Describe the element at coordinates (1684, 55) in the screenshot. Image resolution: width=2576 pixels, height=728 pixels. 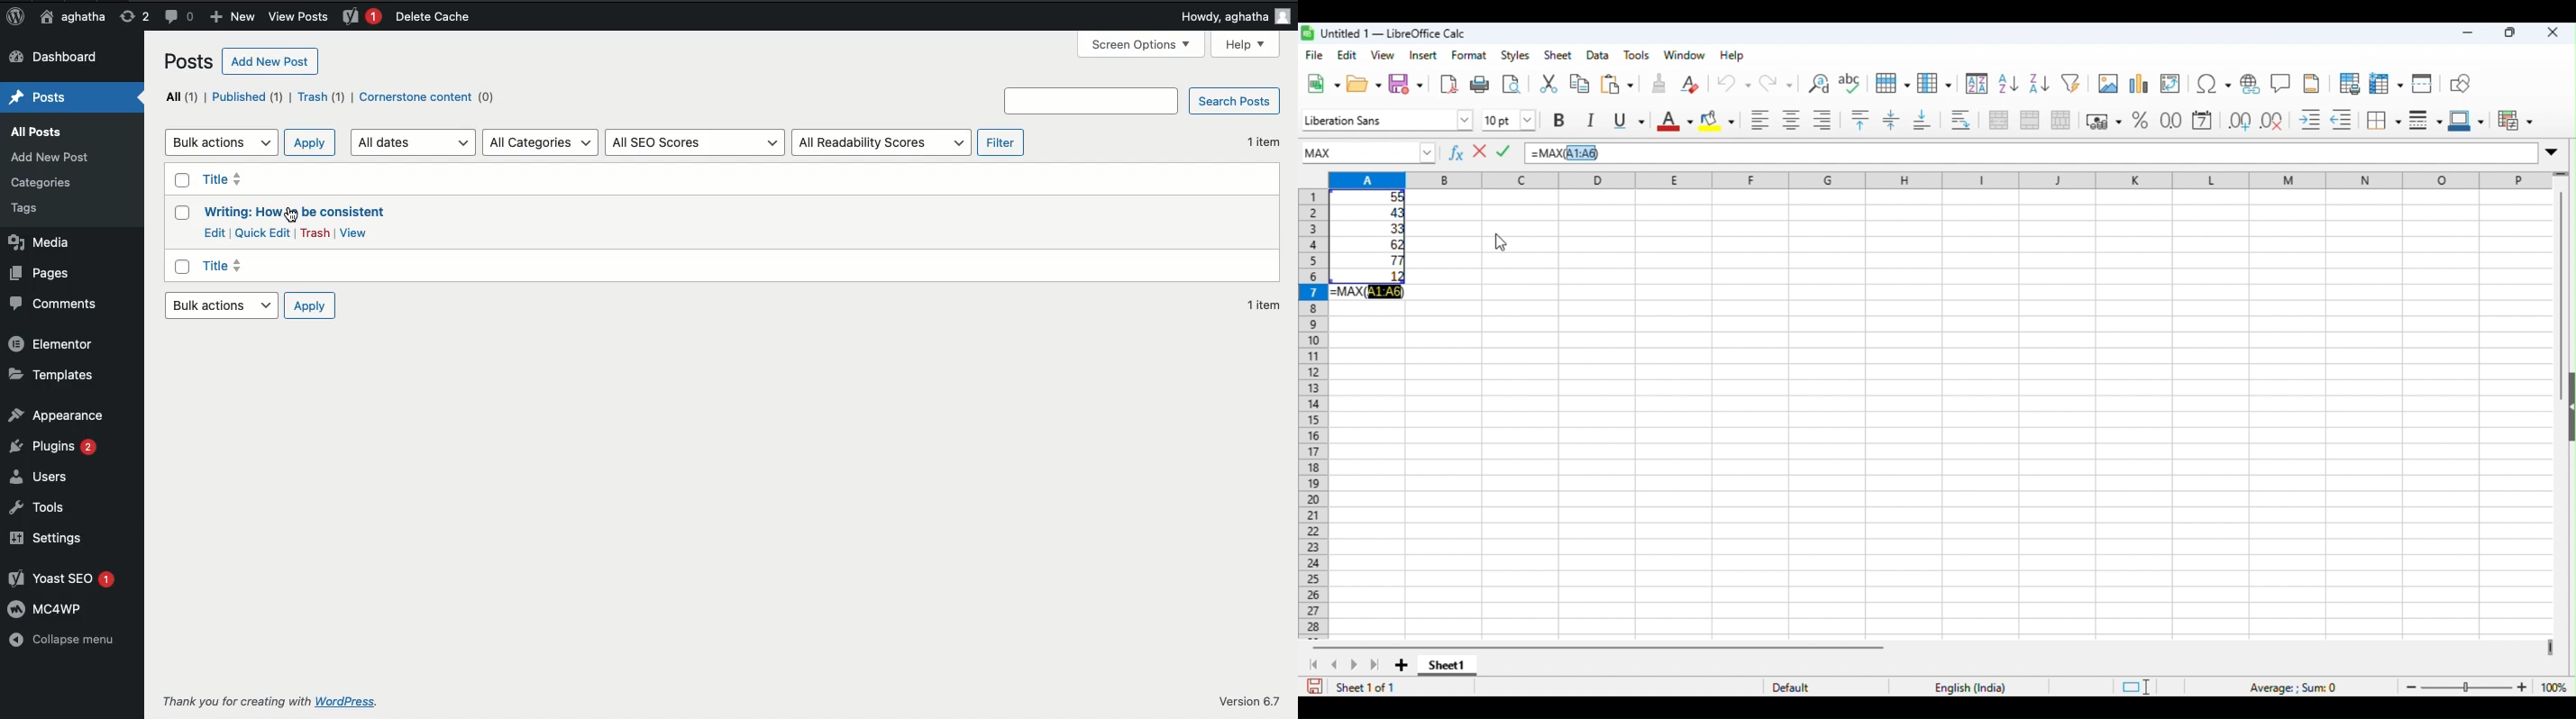
I see `window` at that location.